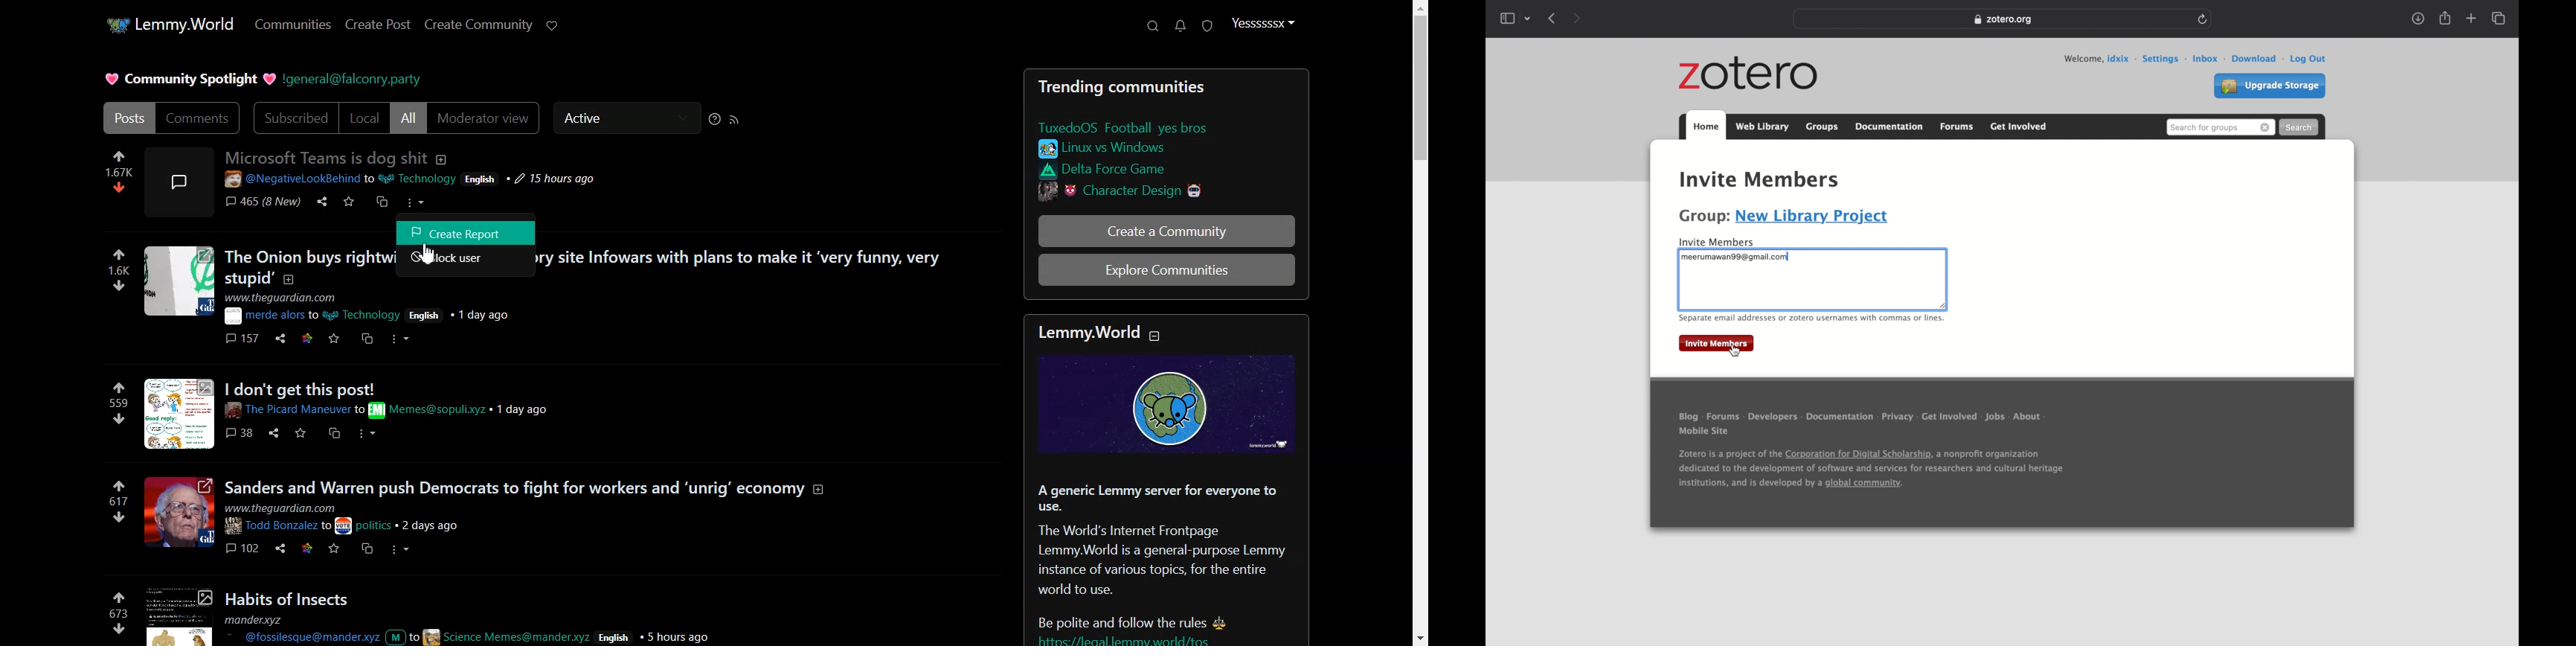  I want to click on share, so click(2444, 18).